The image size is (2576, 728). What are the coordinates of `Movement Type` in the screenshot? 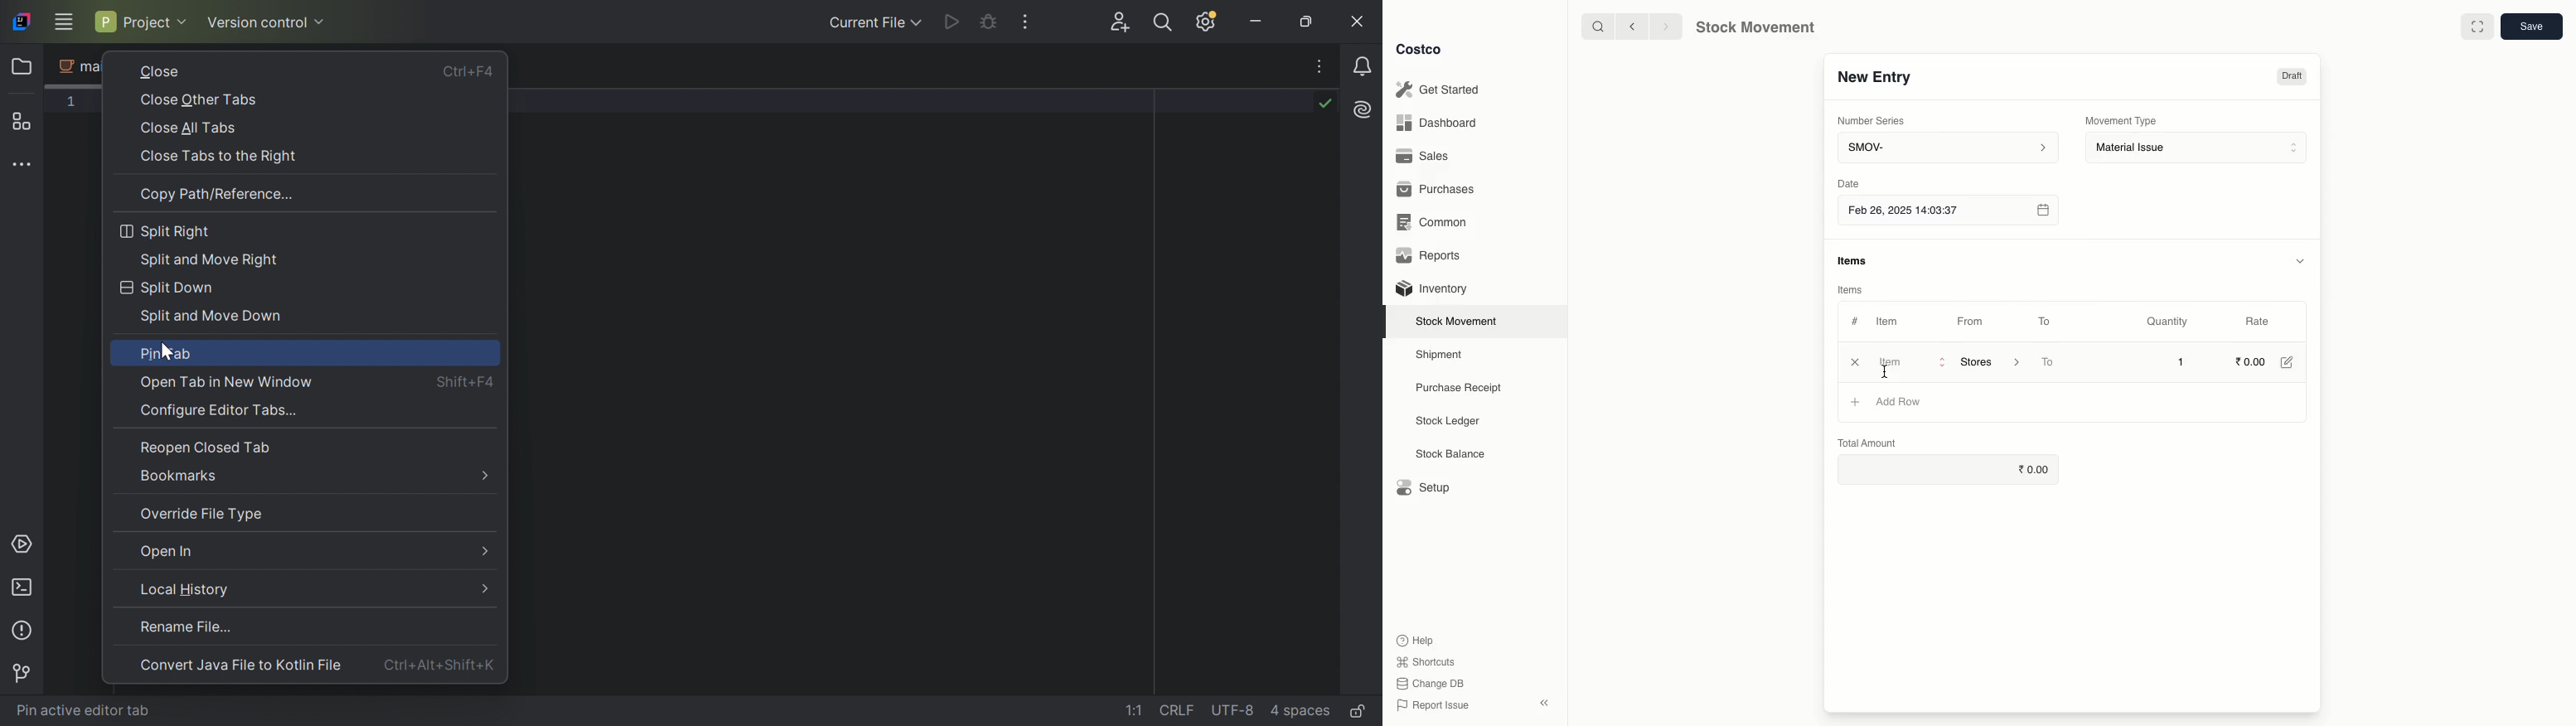 It's located at (2122, 120).